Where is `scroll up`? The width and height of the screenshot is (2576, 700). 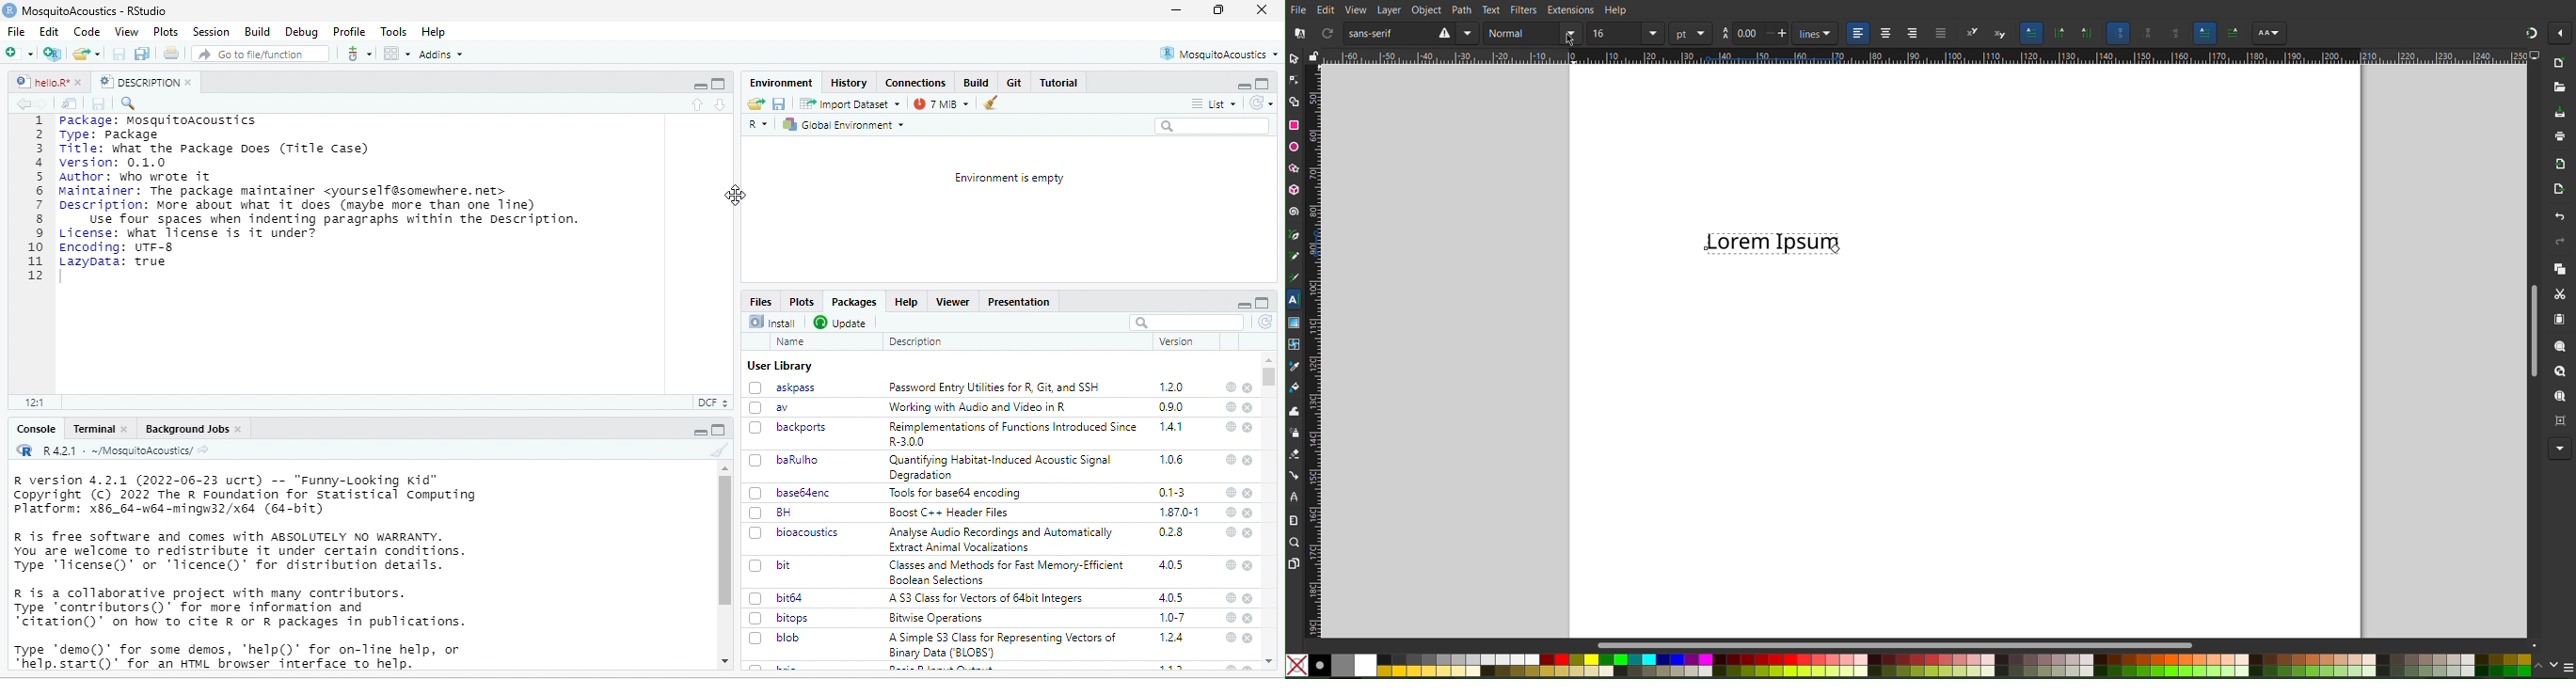 scroll up is located at coordinates (1271, 662).